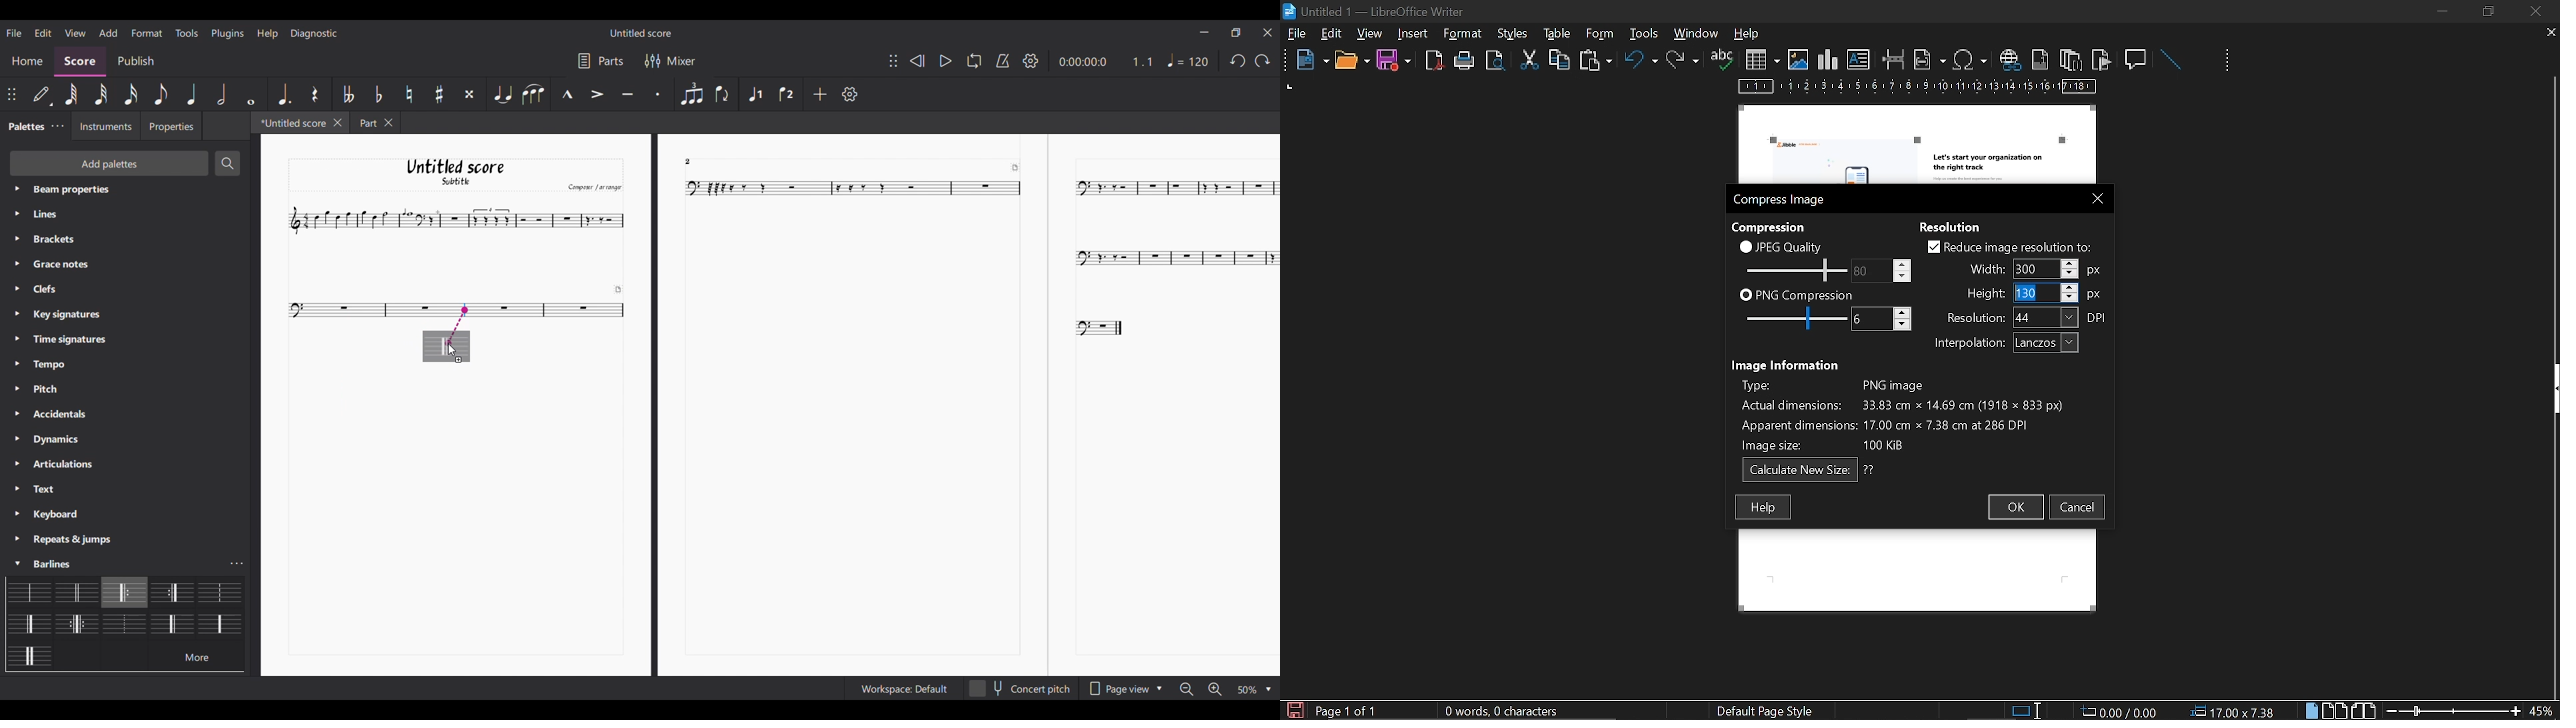 This screenshot has height=728, width=2576. Describe the element at coordinates (103, 126) in the screenshot. I see `Instruments tab` at that location.